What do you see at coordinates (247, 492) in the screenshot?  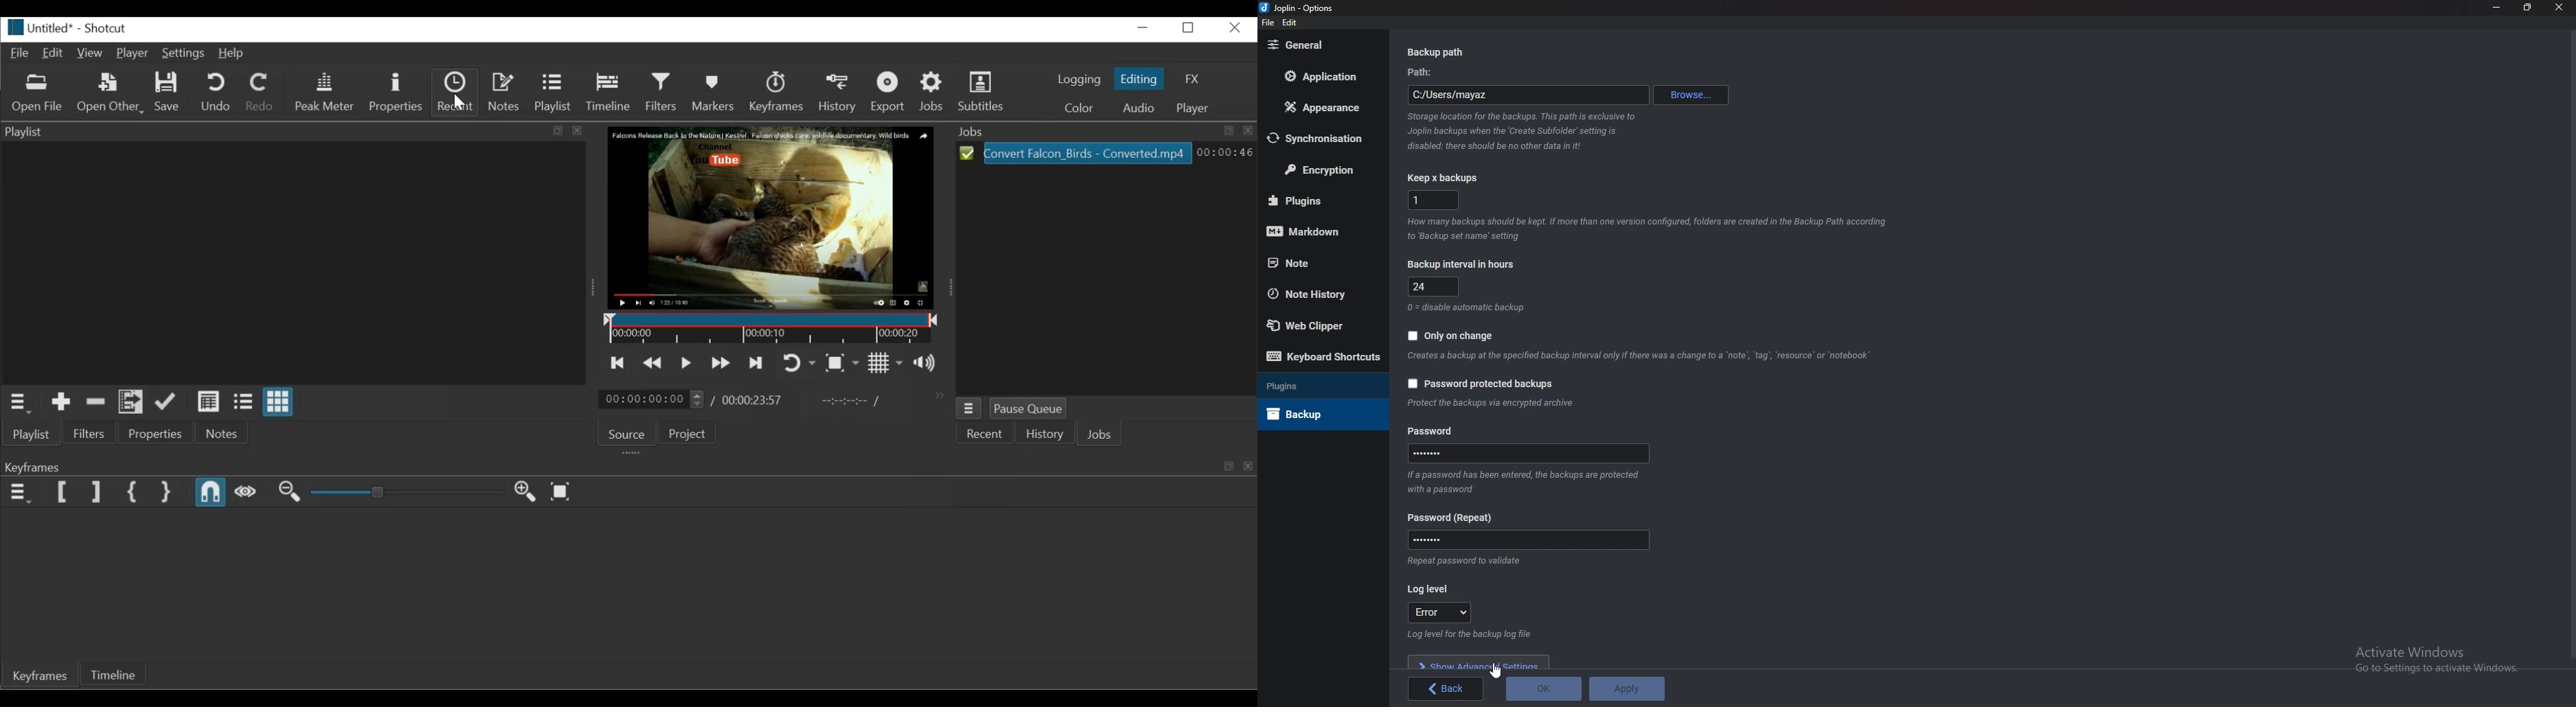 I see `Scrub while dragging` at bounding box center [247, 492].